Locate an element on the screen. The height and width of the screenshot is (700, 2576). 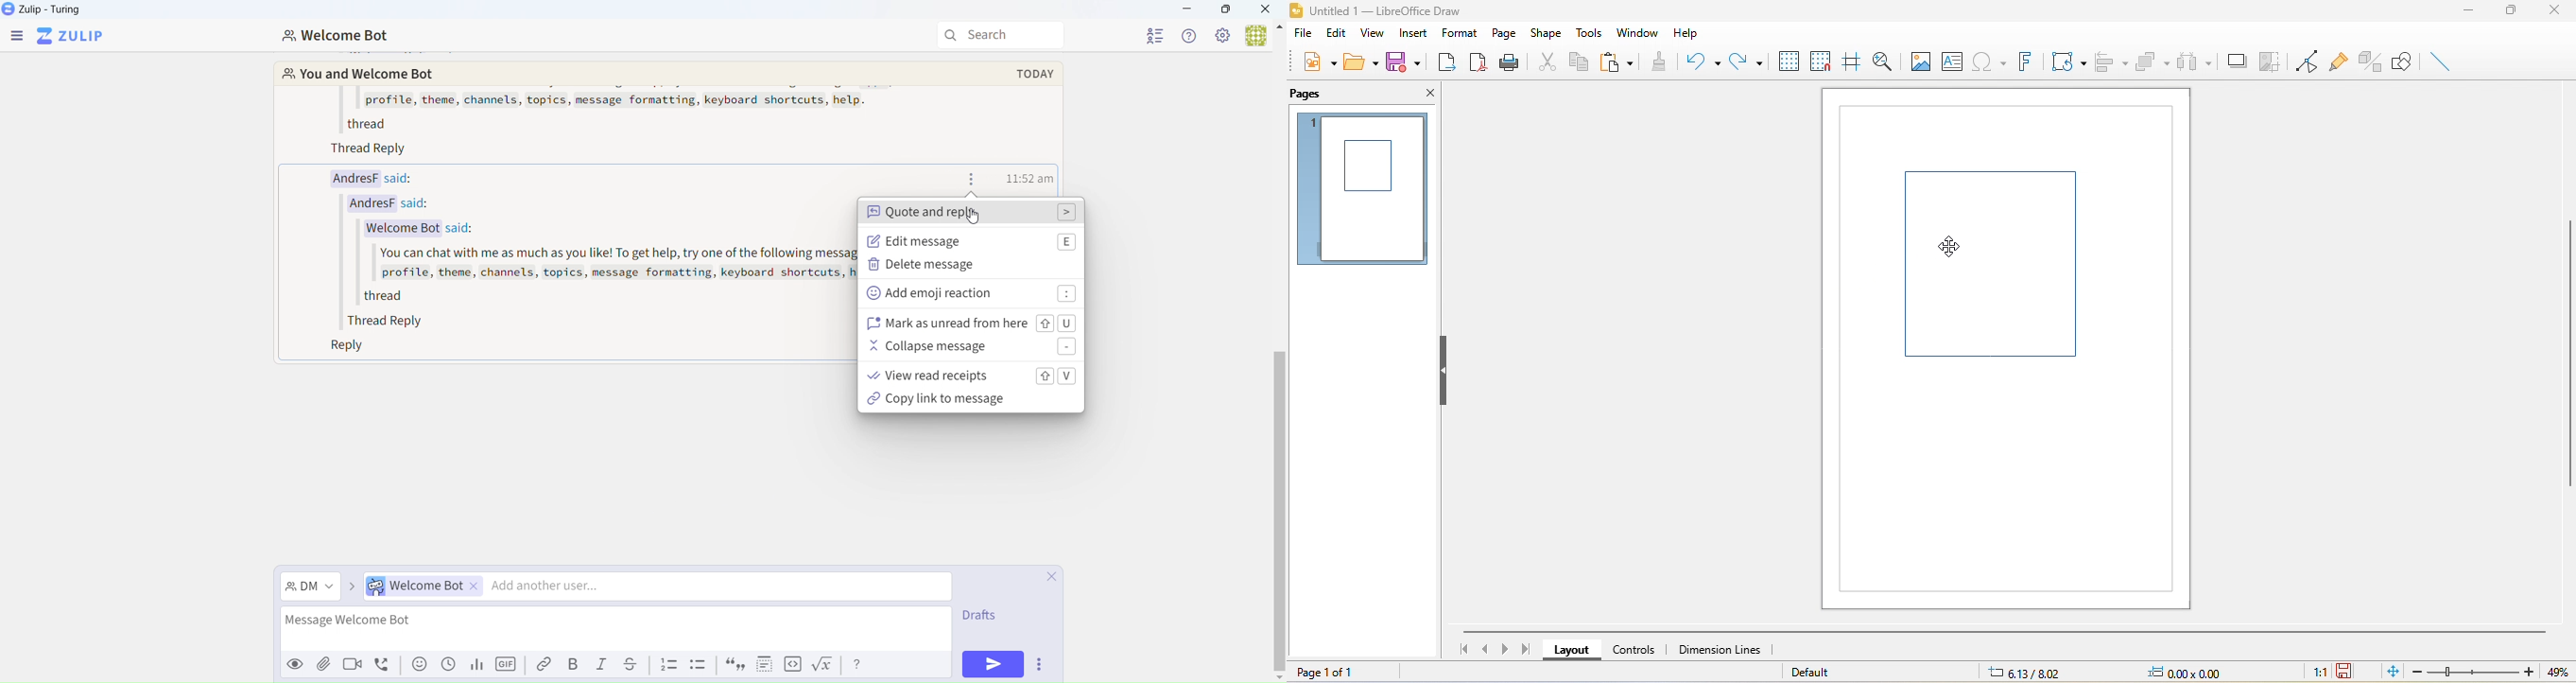
Bold is located at coordinates (575, 664).